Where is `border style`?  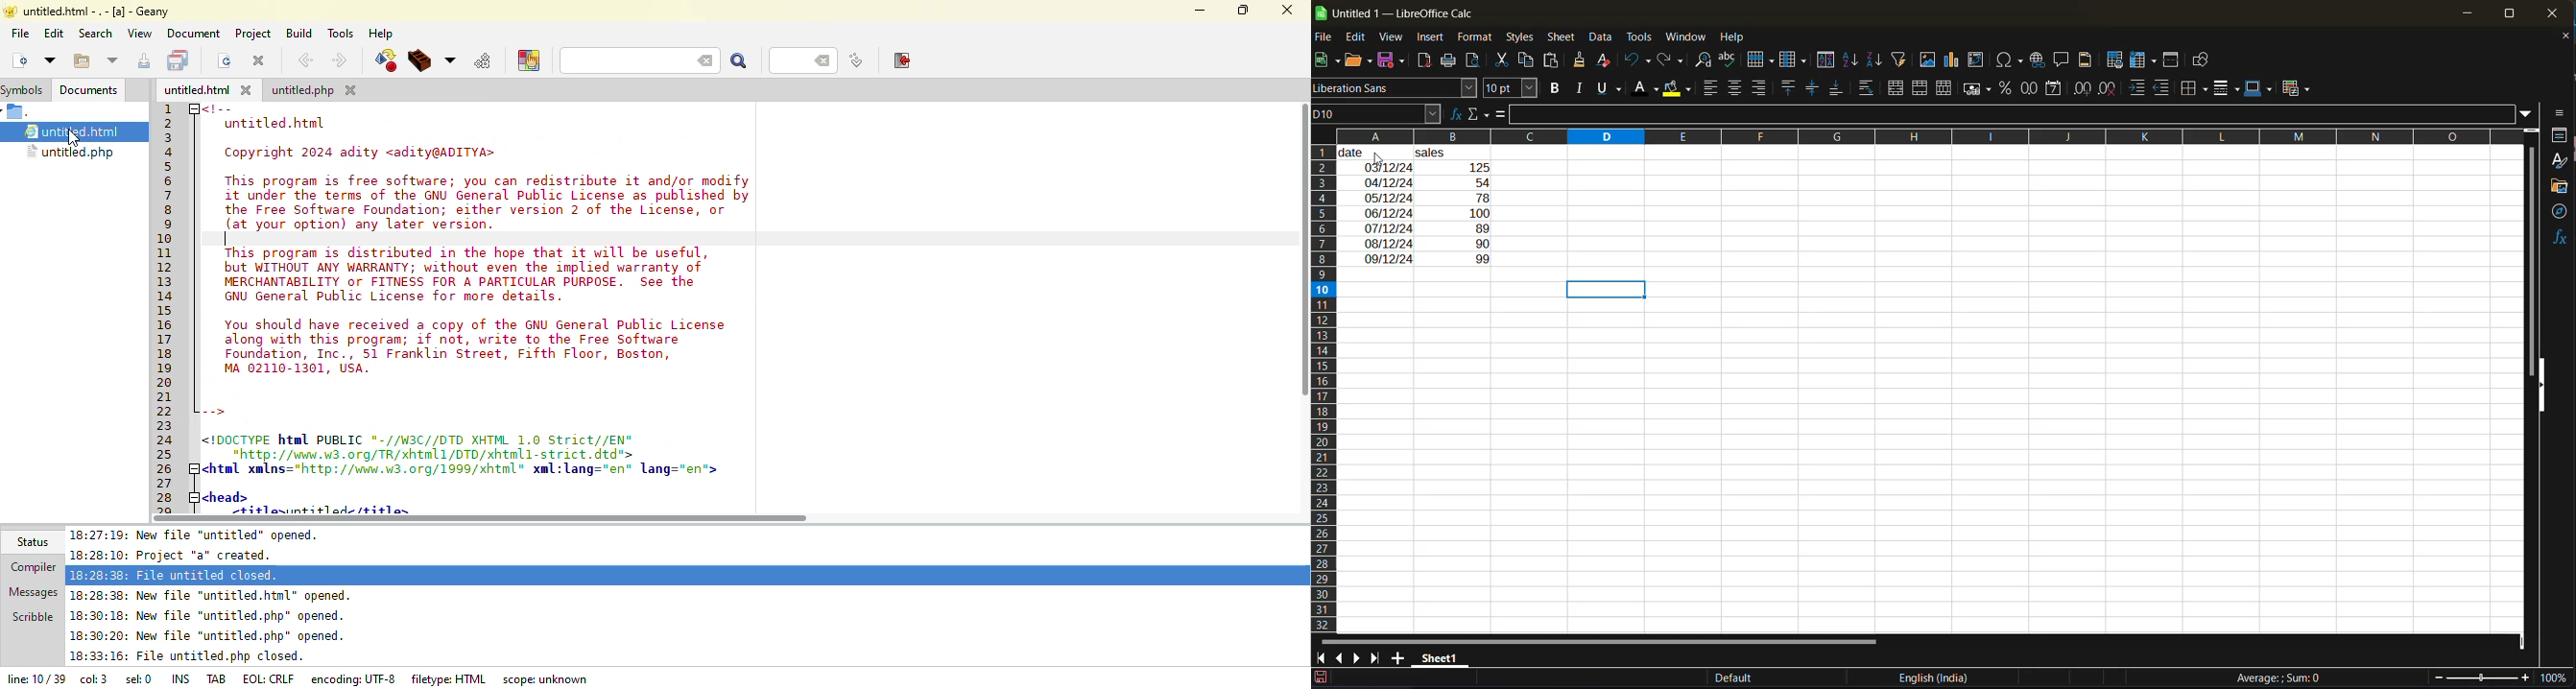 border style is located at coordinates (2226, 90).